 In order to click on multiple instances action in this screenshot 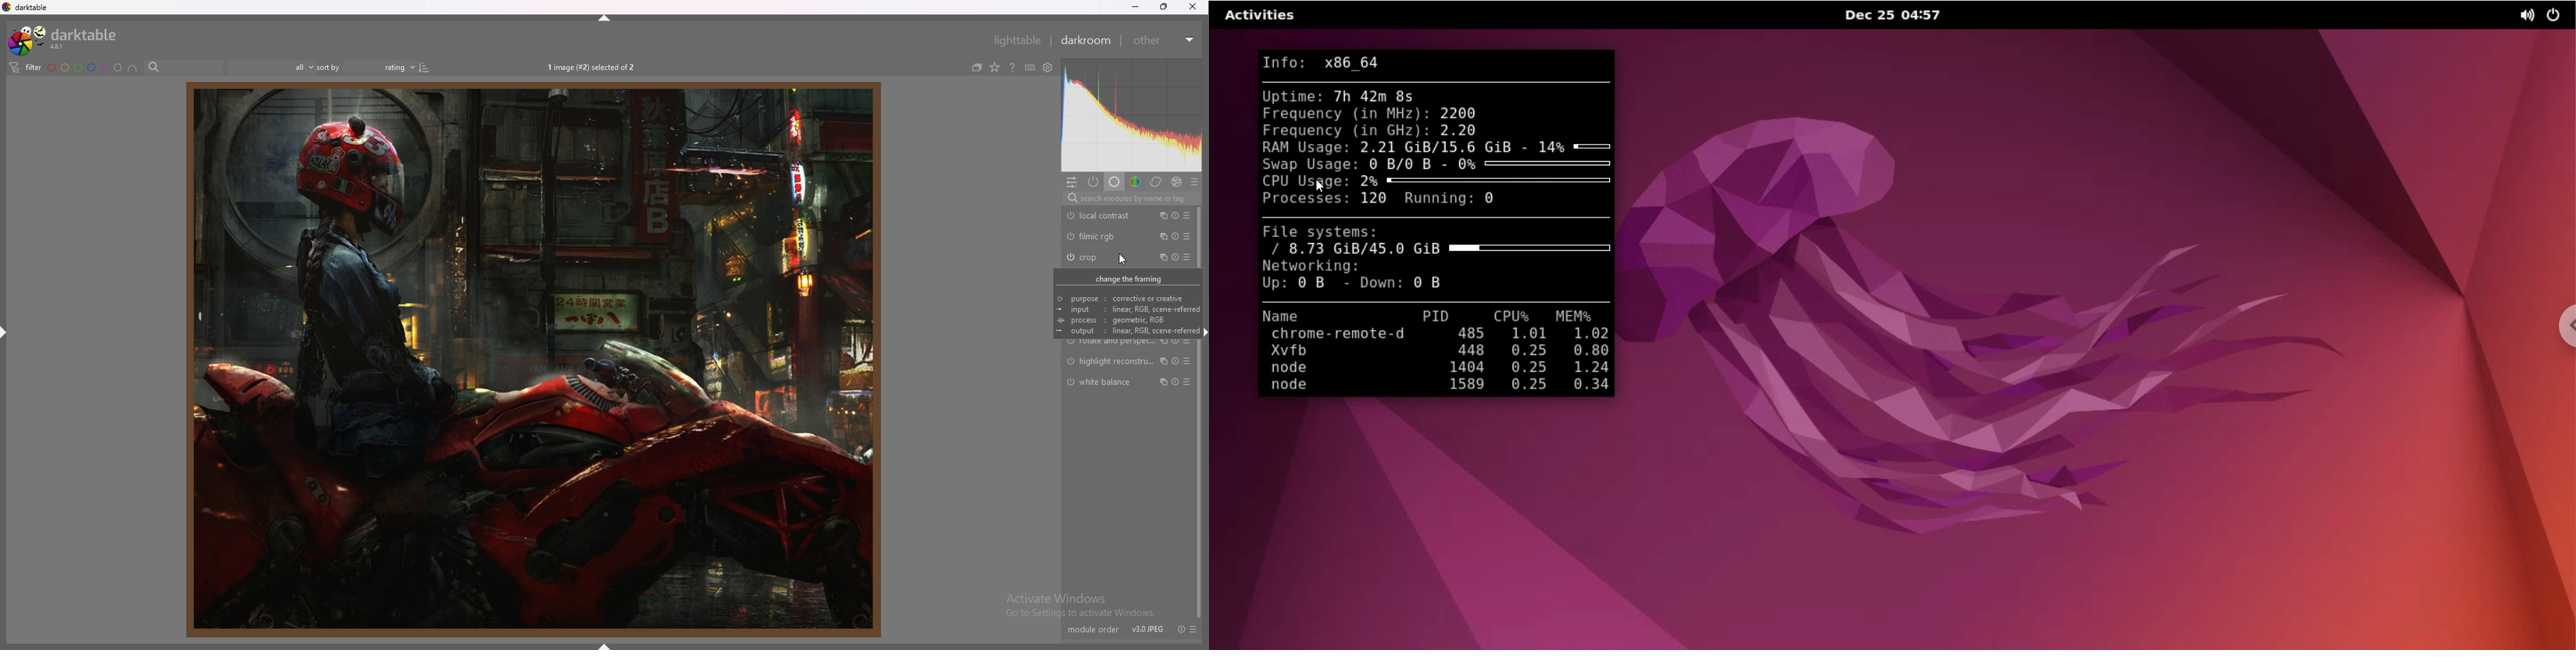, I will do `click(1162, 382)`.